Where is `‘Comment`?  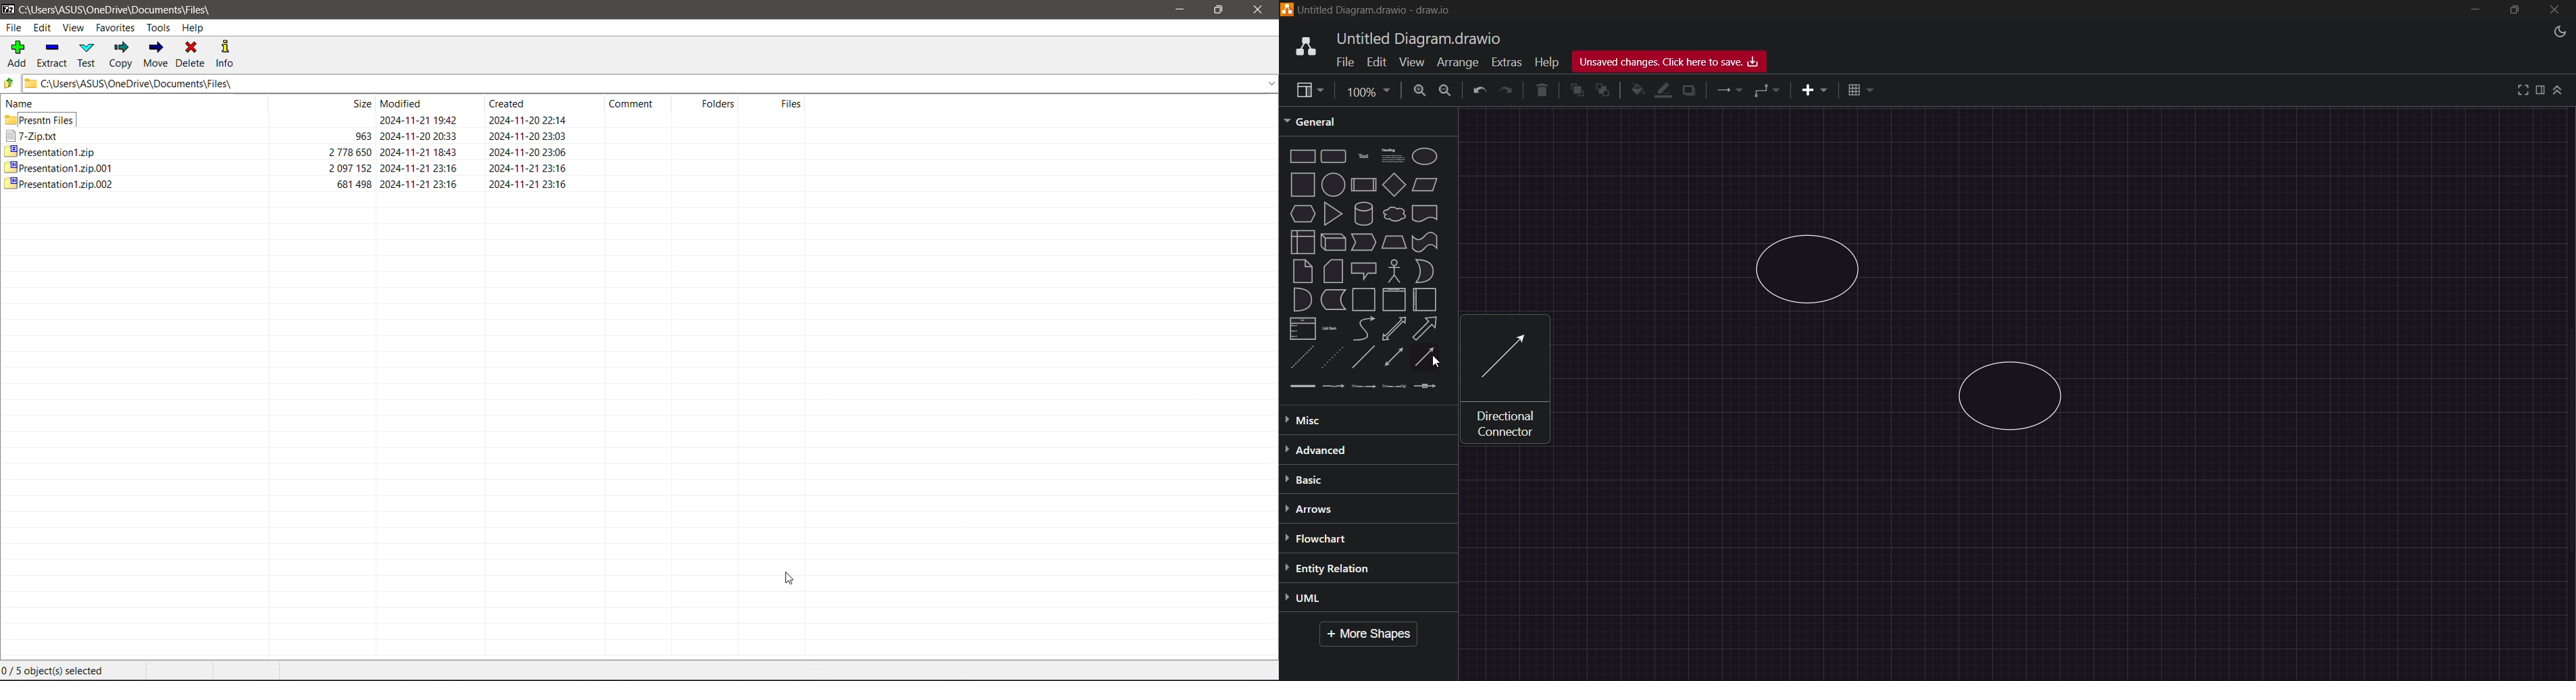
‘Comment is located at coordinates (630, 105).